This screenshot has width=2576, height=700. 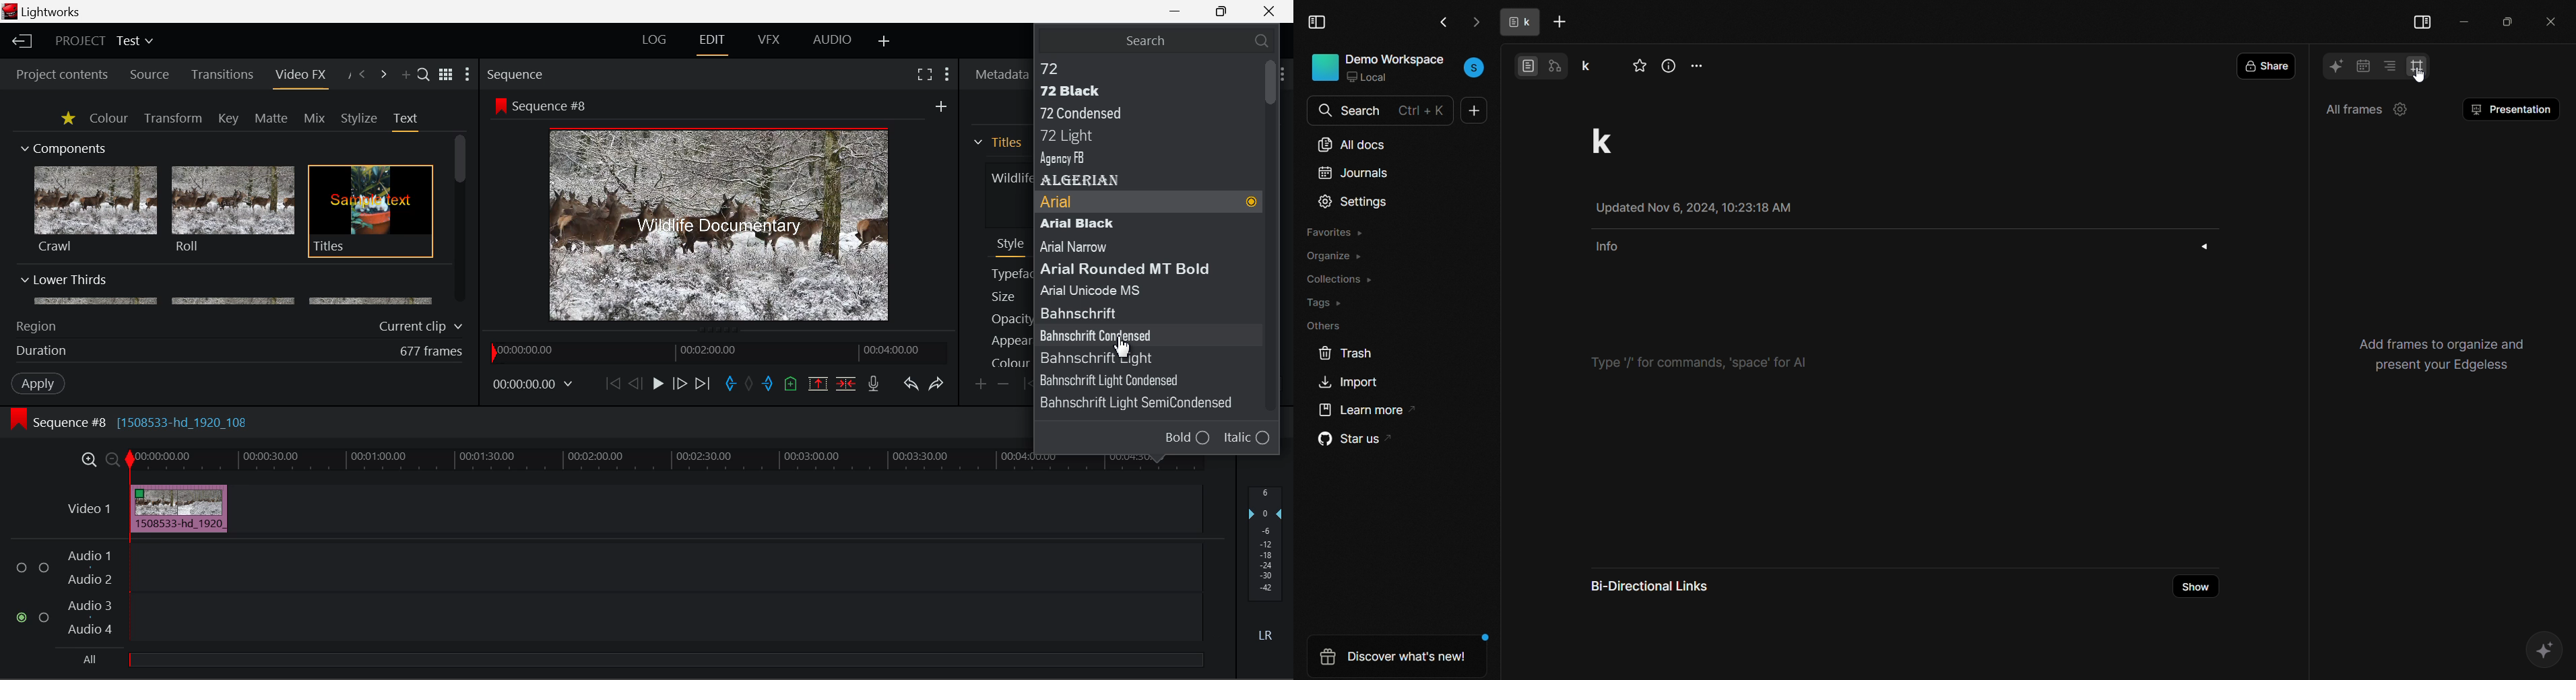 What do you see at coordinates (1475, 22) in the screenshot?
I see `go next` at bounding box center [1475, 22].